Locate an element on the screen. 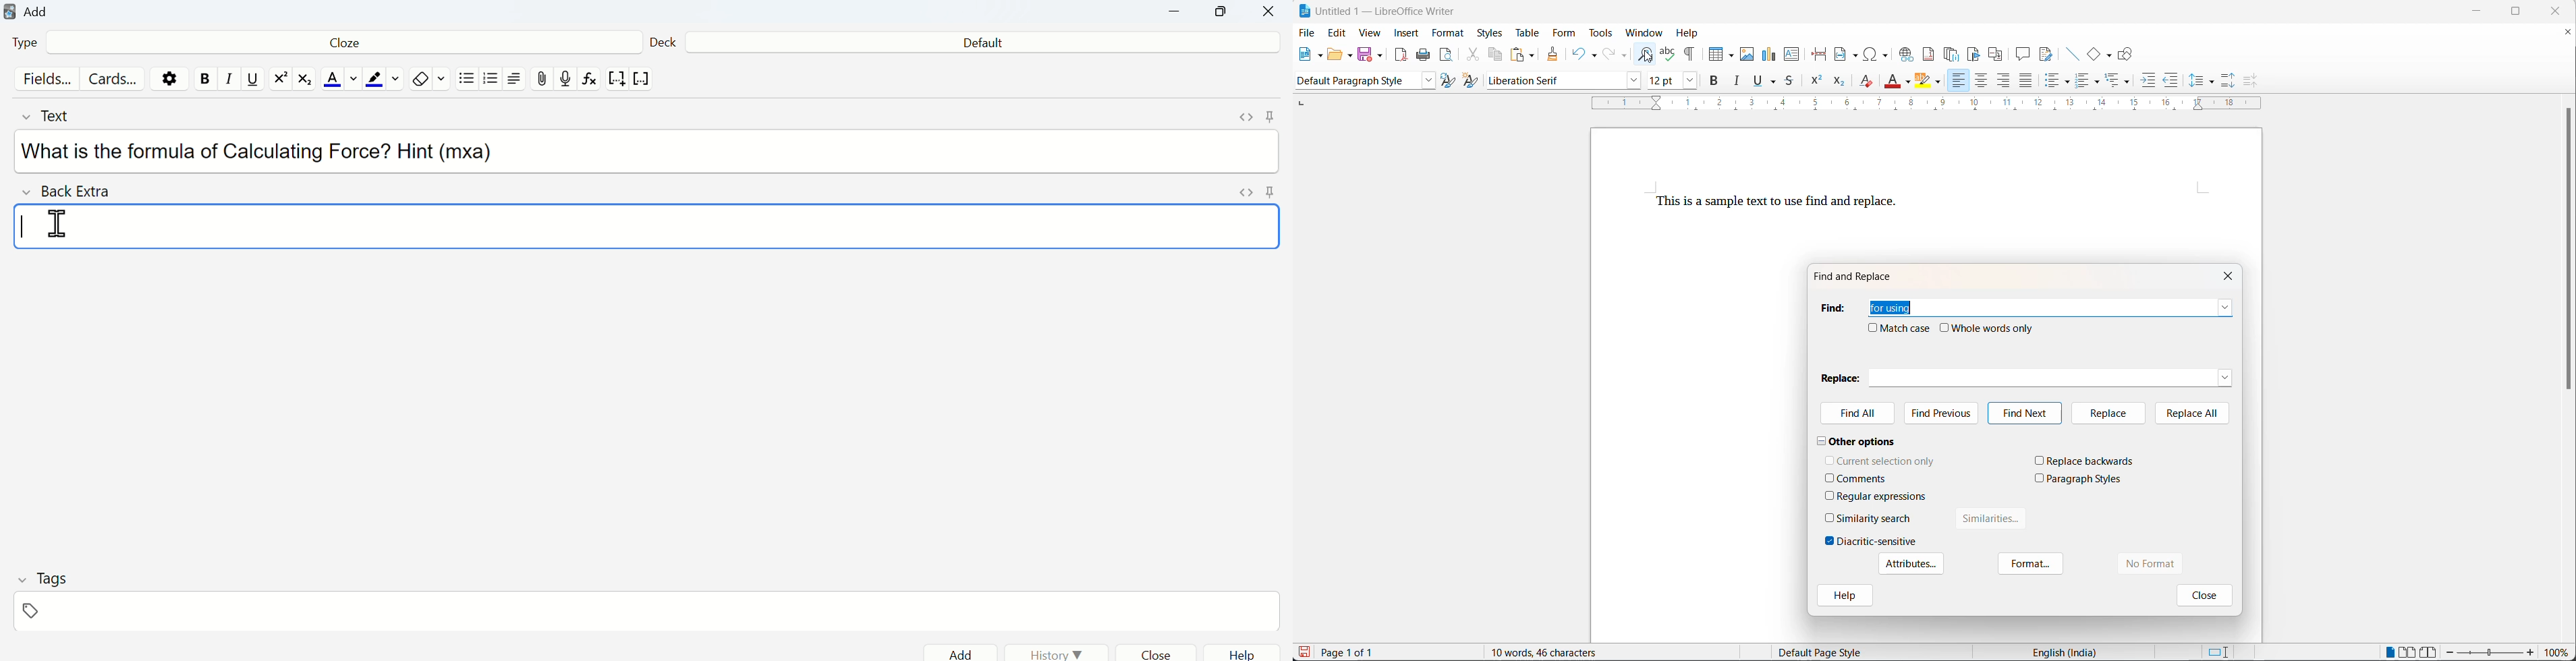  text align left is located at coordinates (2005, 82).